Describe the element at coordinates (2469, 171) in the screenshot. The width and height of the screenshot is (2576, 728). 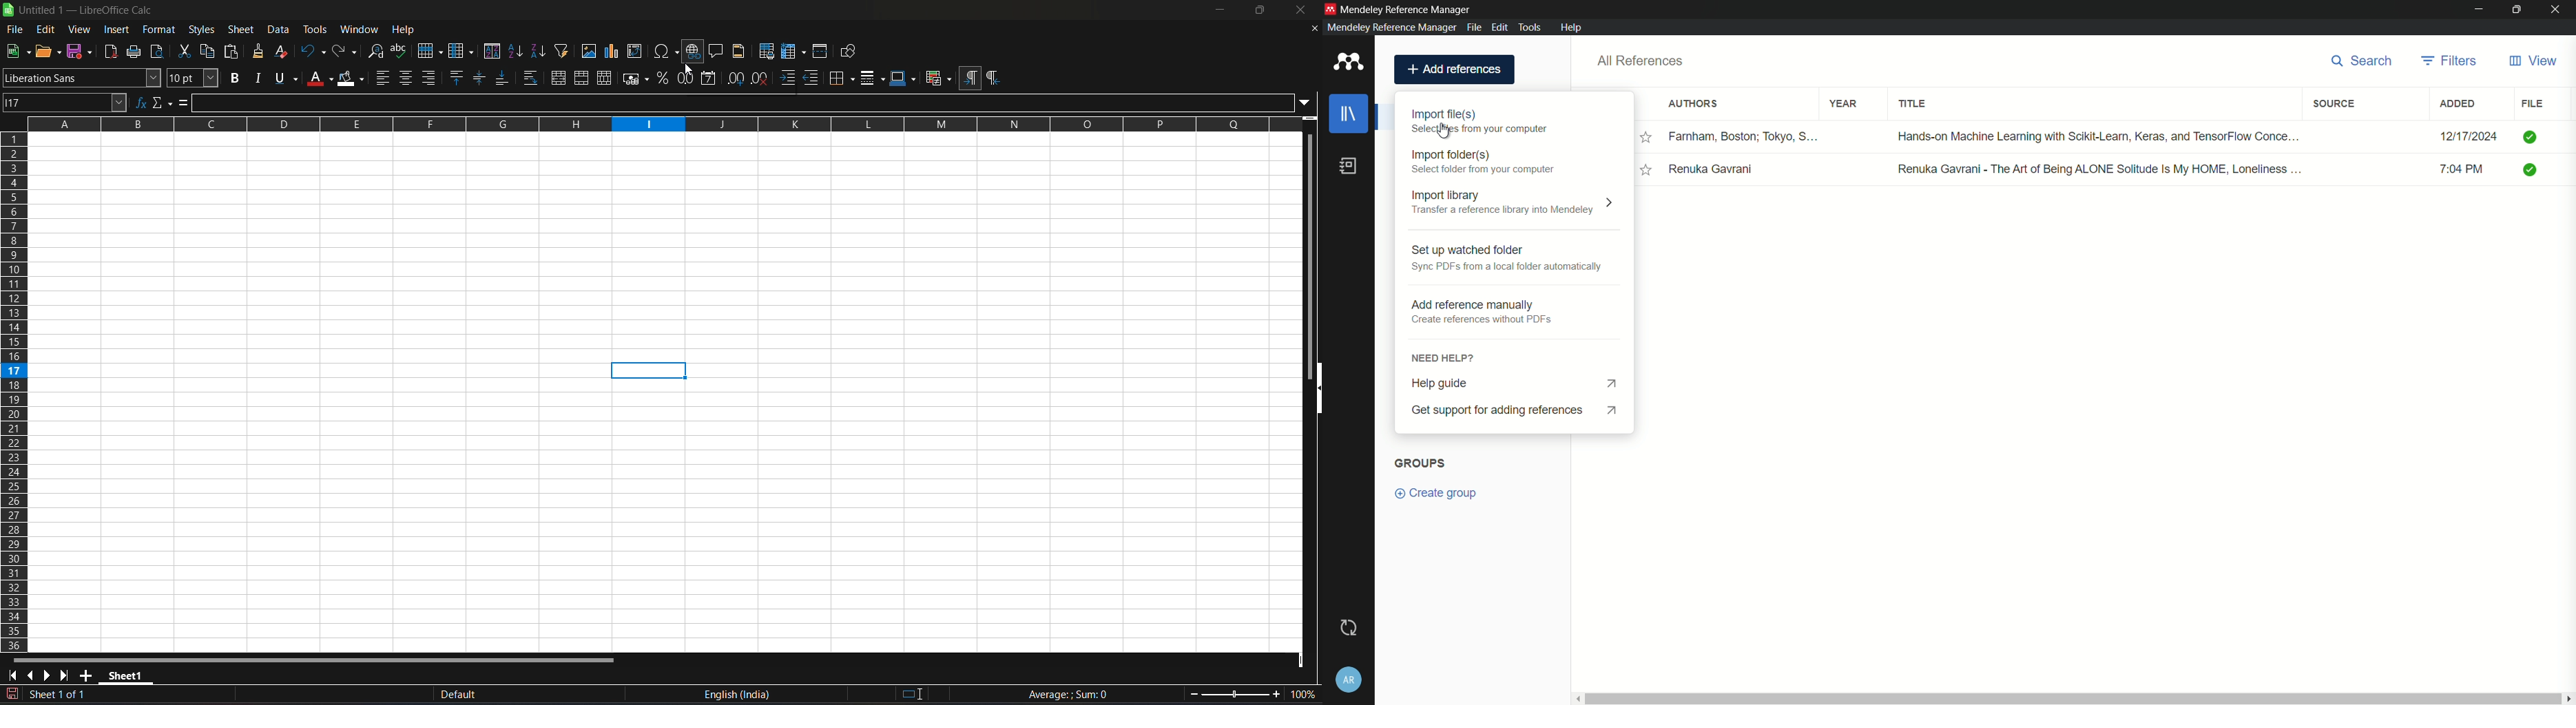
I see `7:04 PM` at that location.